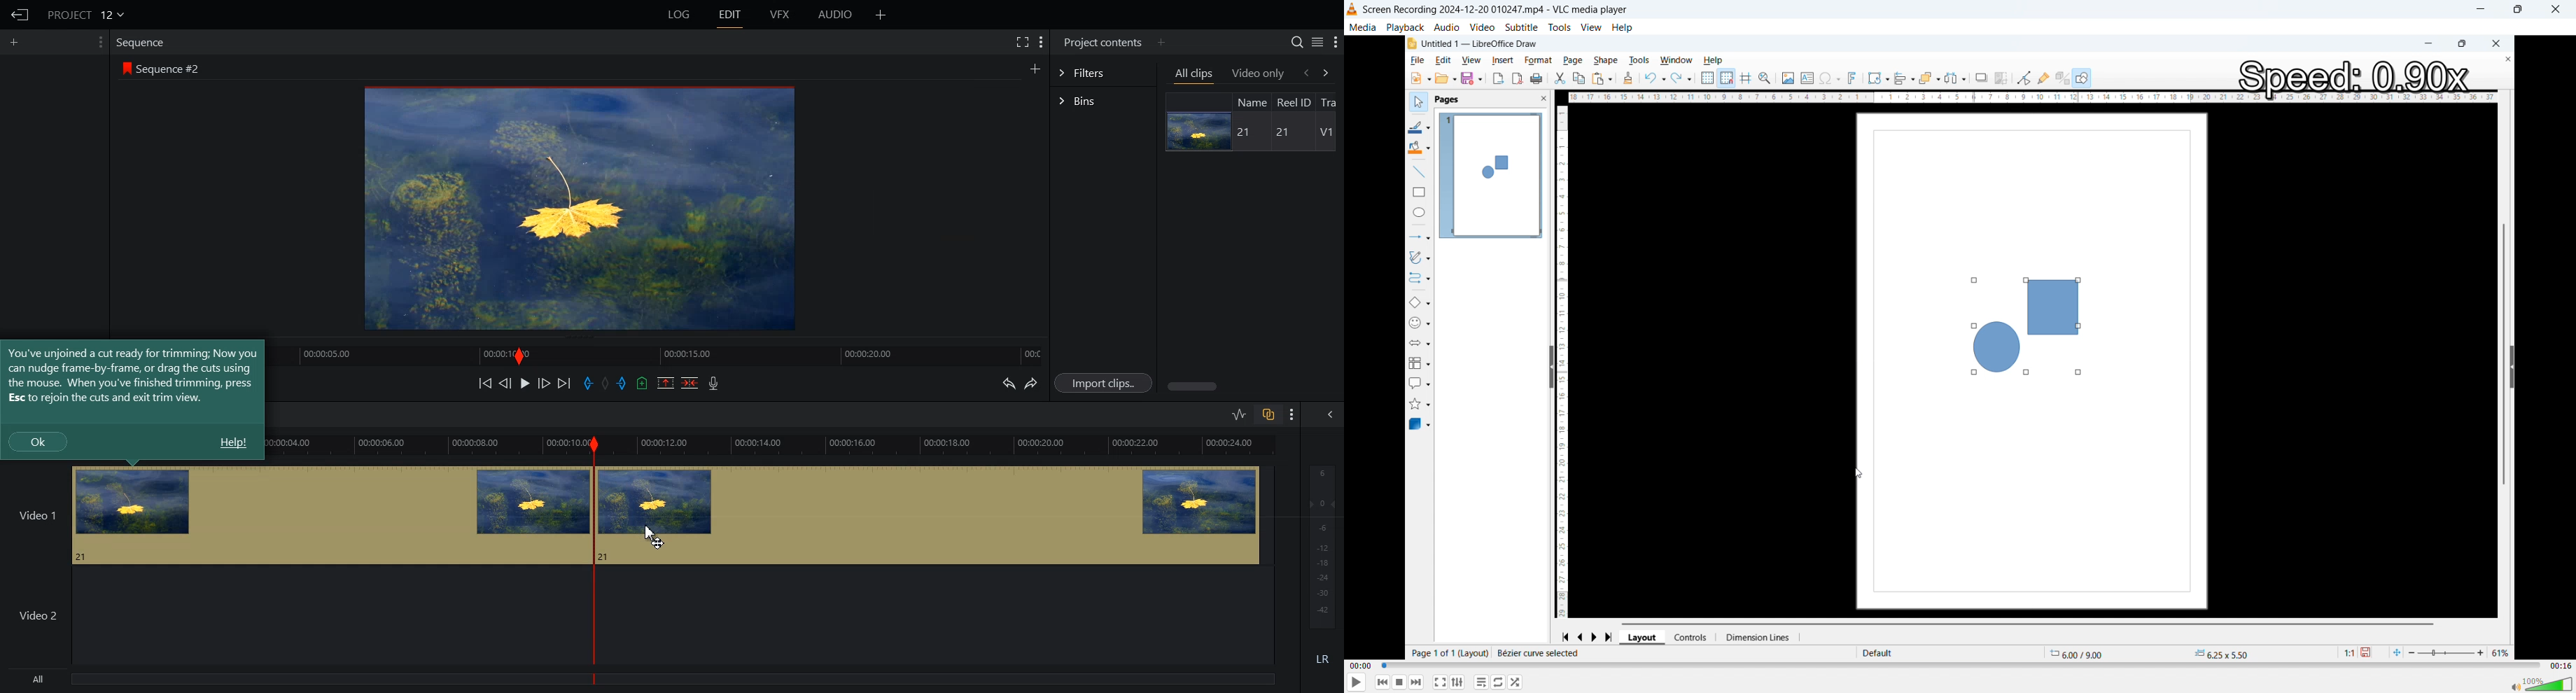 The width and height of the screenshot is (2576, 700). I want to click on Backward or previous media , so click(1382, 682).